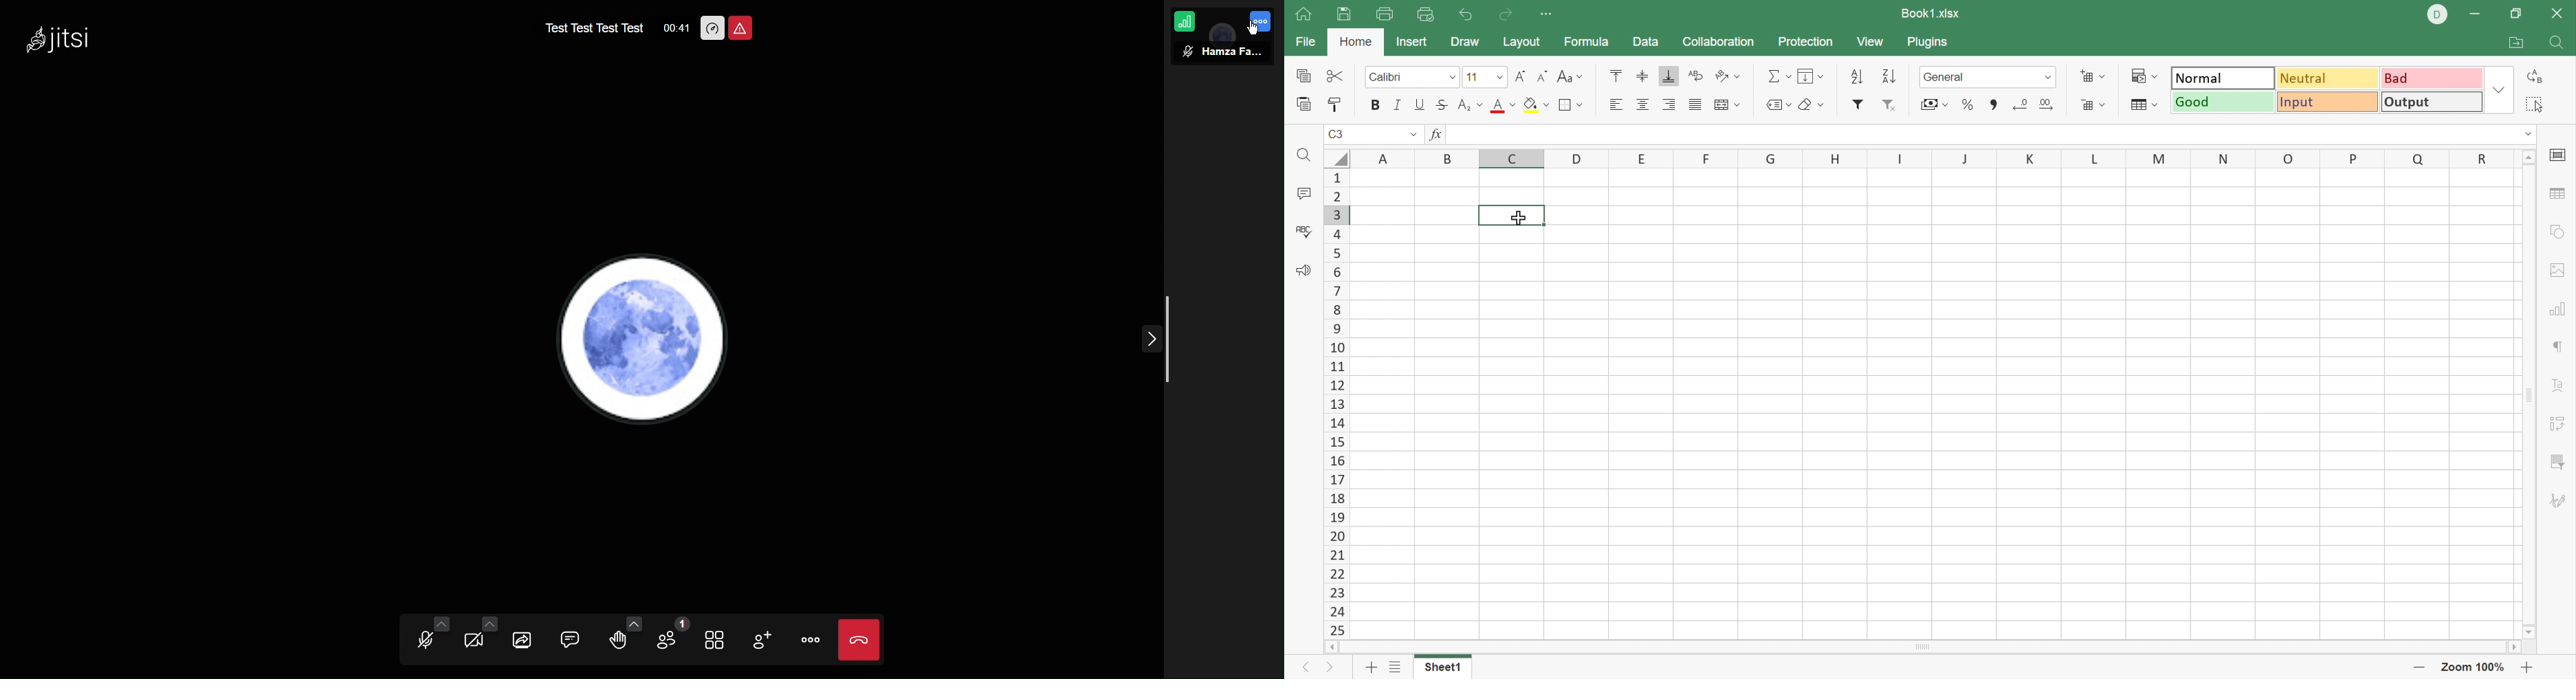  Describe the element at coordinates (1441, 106) in the screenshot. I see `Strikethrough` at that location.